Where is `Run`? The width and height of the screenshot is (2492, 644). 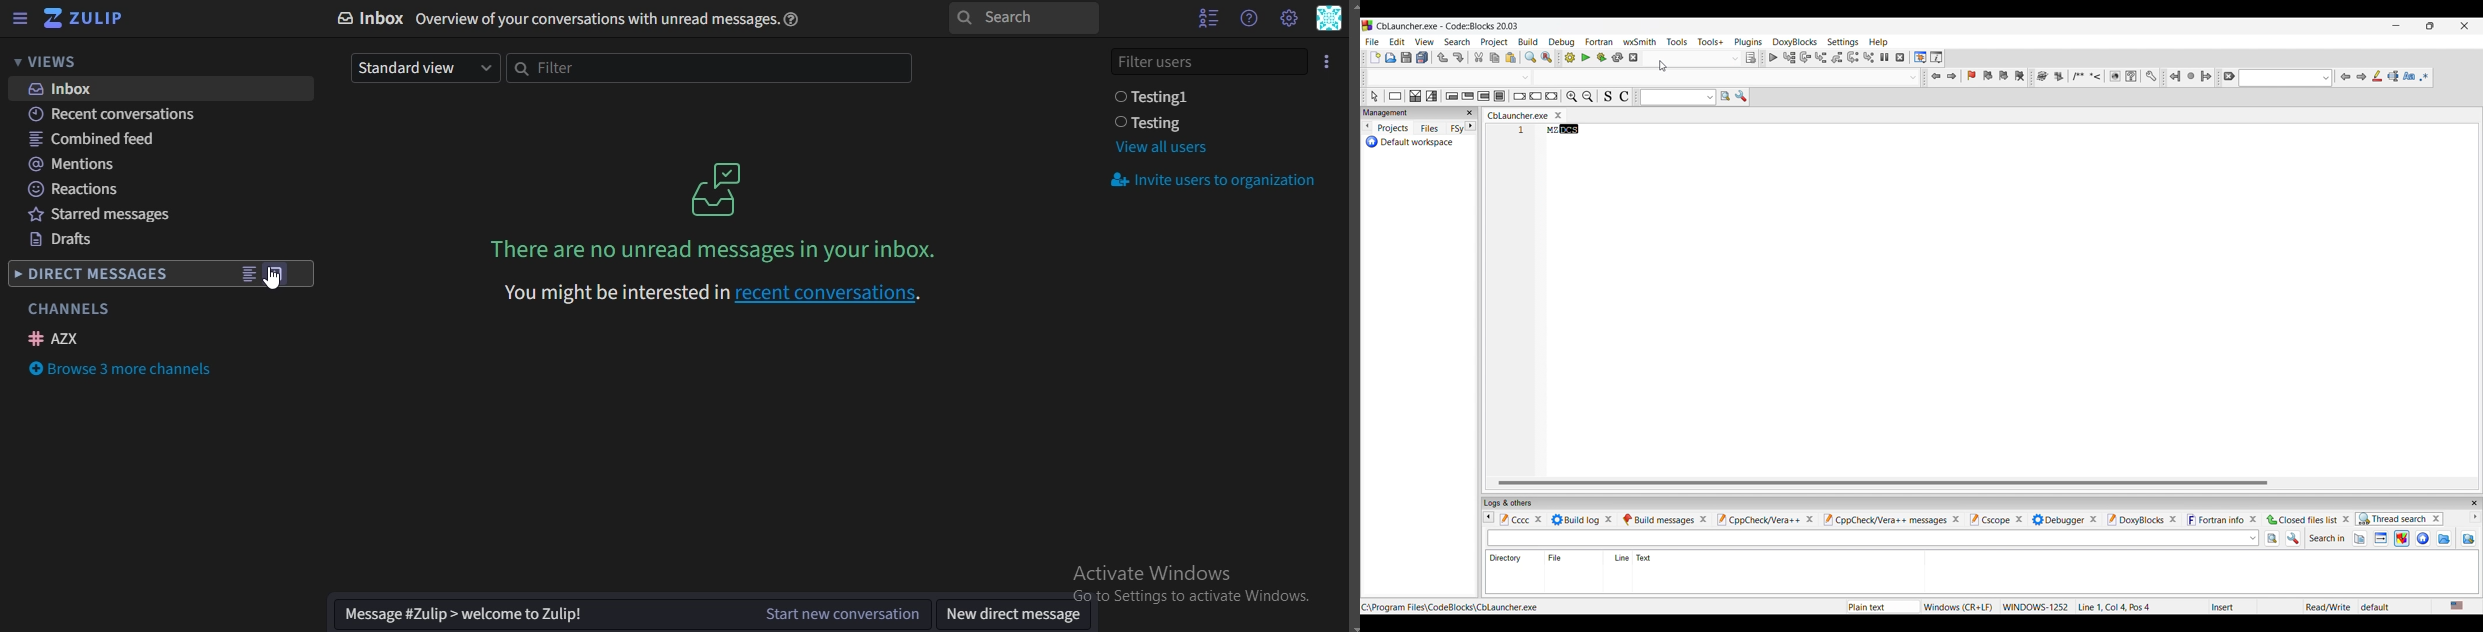 Run is located at coordinates (1586, 57).